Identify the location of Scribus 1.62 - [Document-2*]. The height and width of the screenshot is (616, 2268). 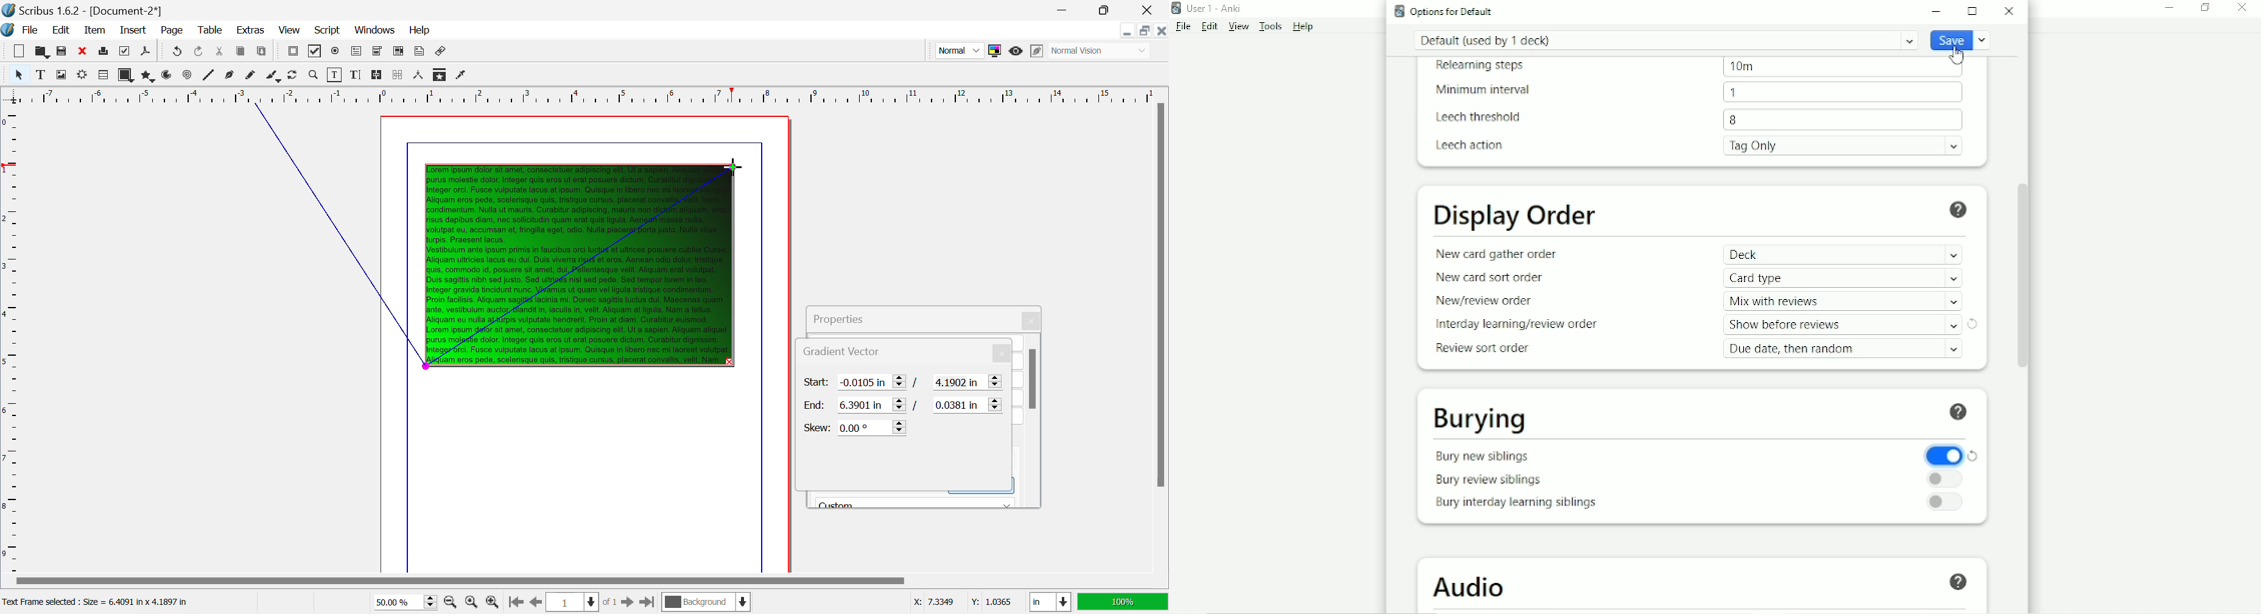
(83, 10).